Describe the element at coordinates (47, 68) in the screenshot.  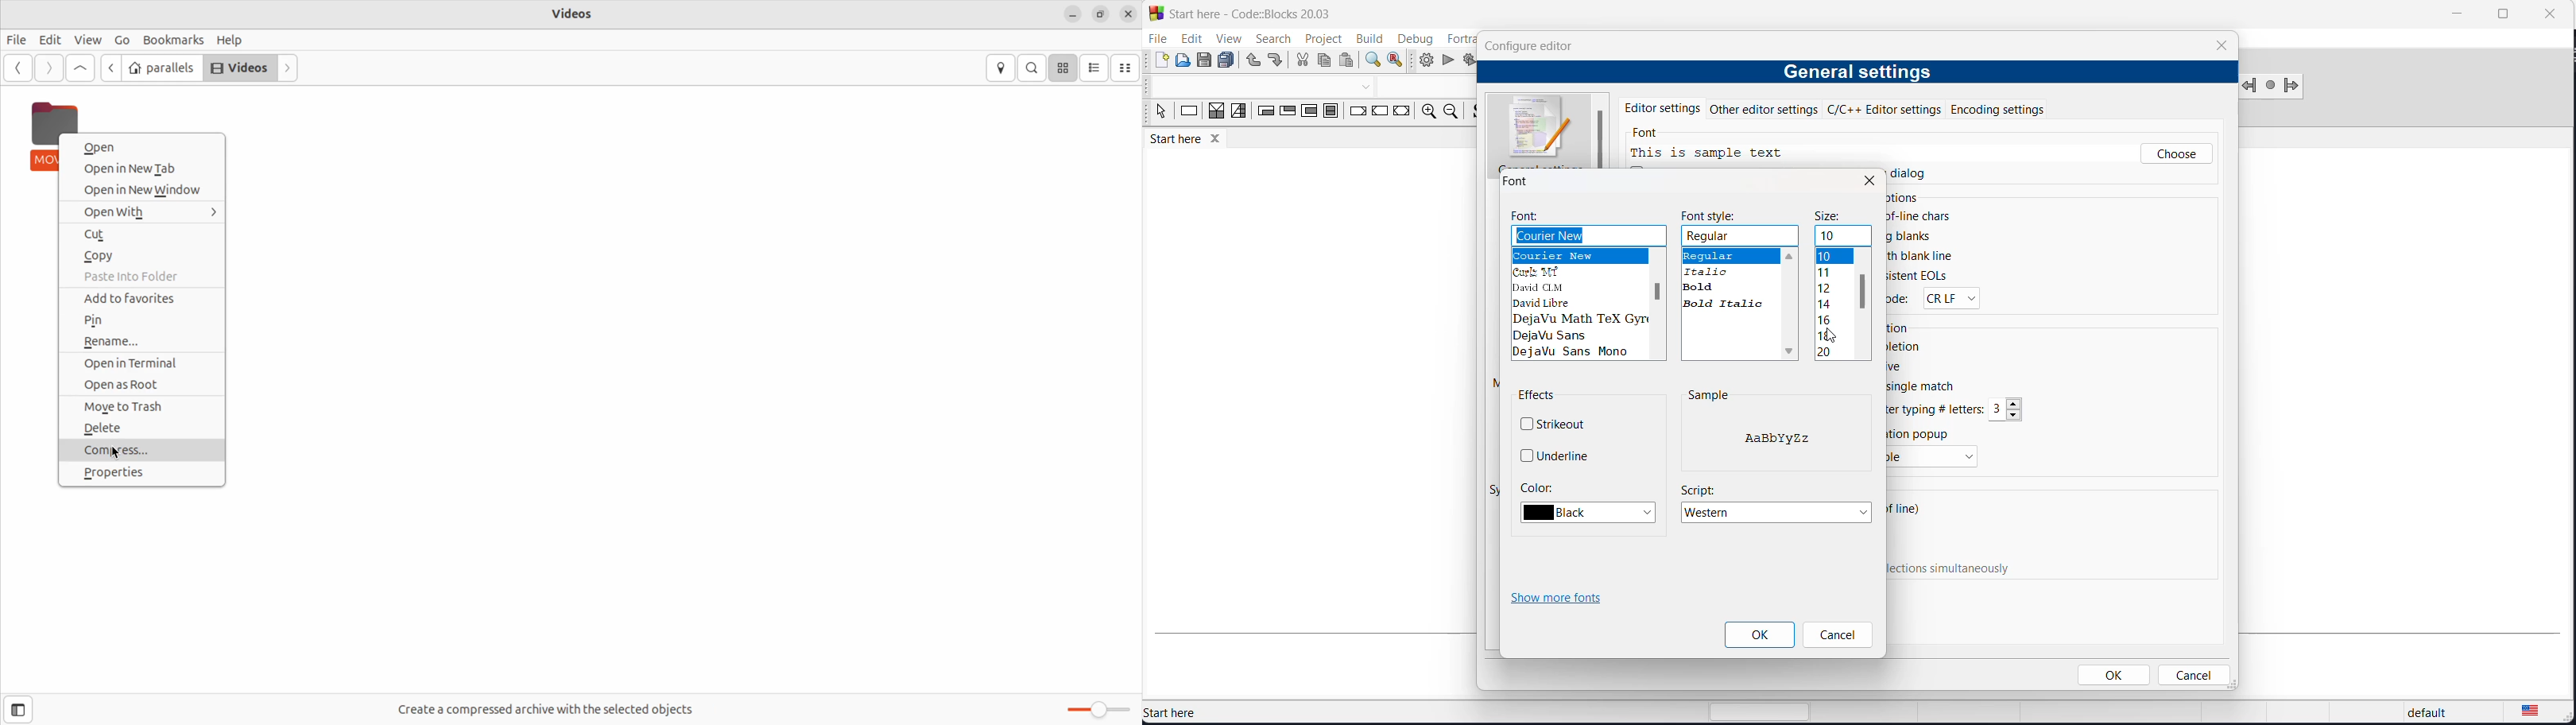
I see `next` at that location.